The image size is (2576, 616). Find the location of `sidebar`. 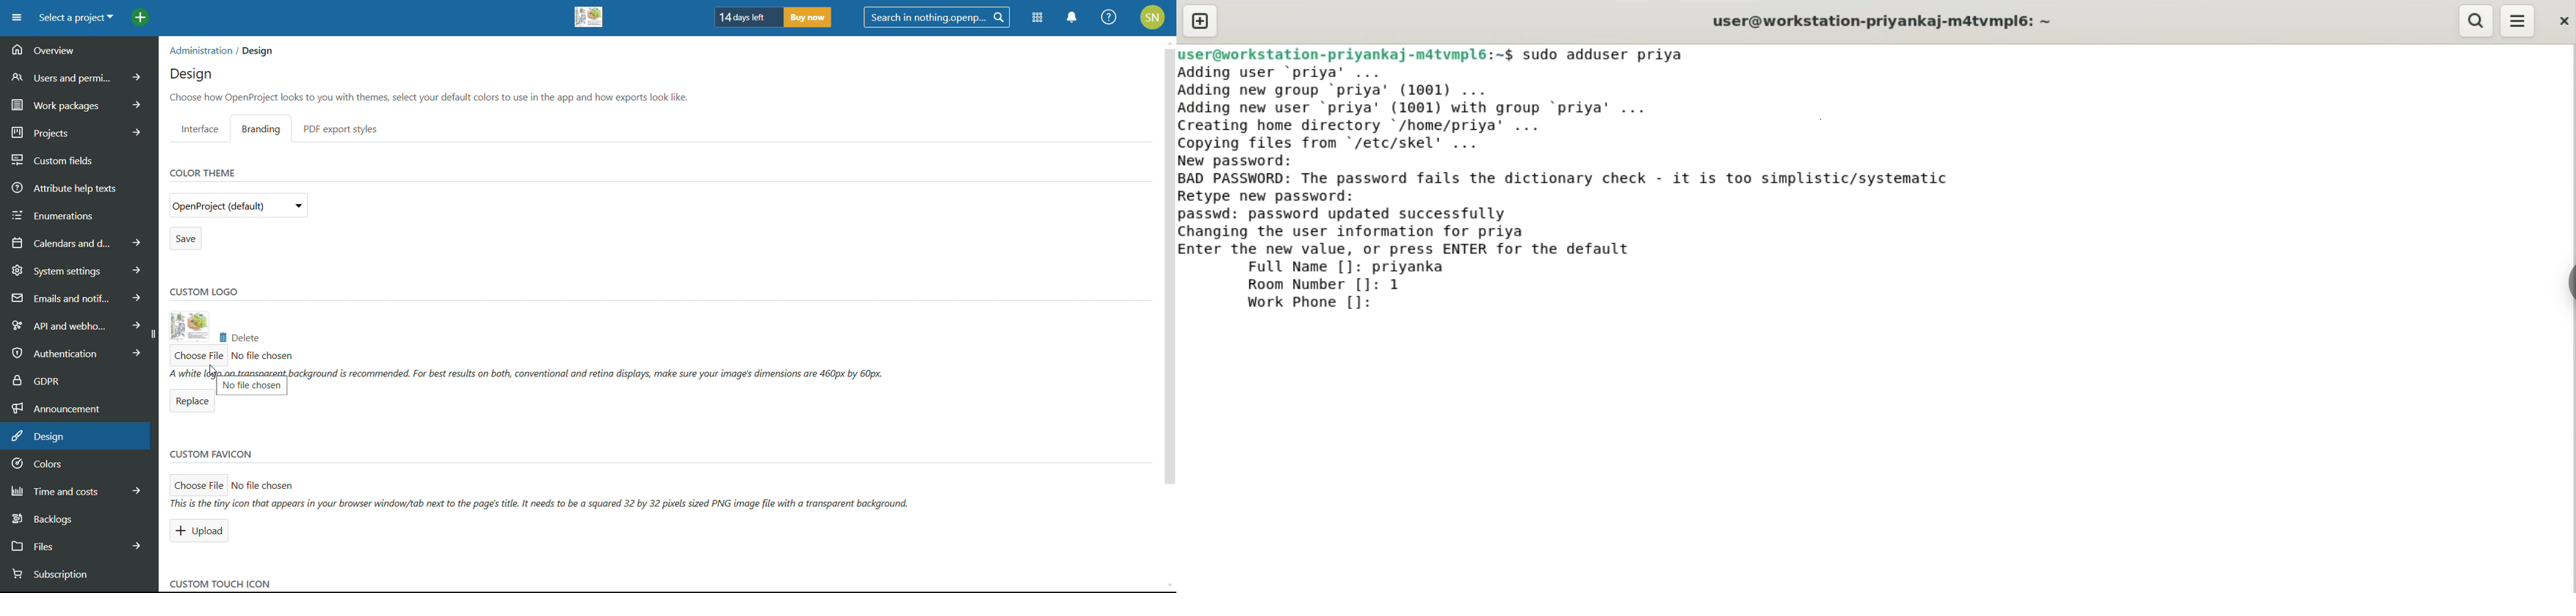

sidebar is located at coordinates (2569, 283).